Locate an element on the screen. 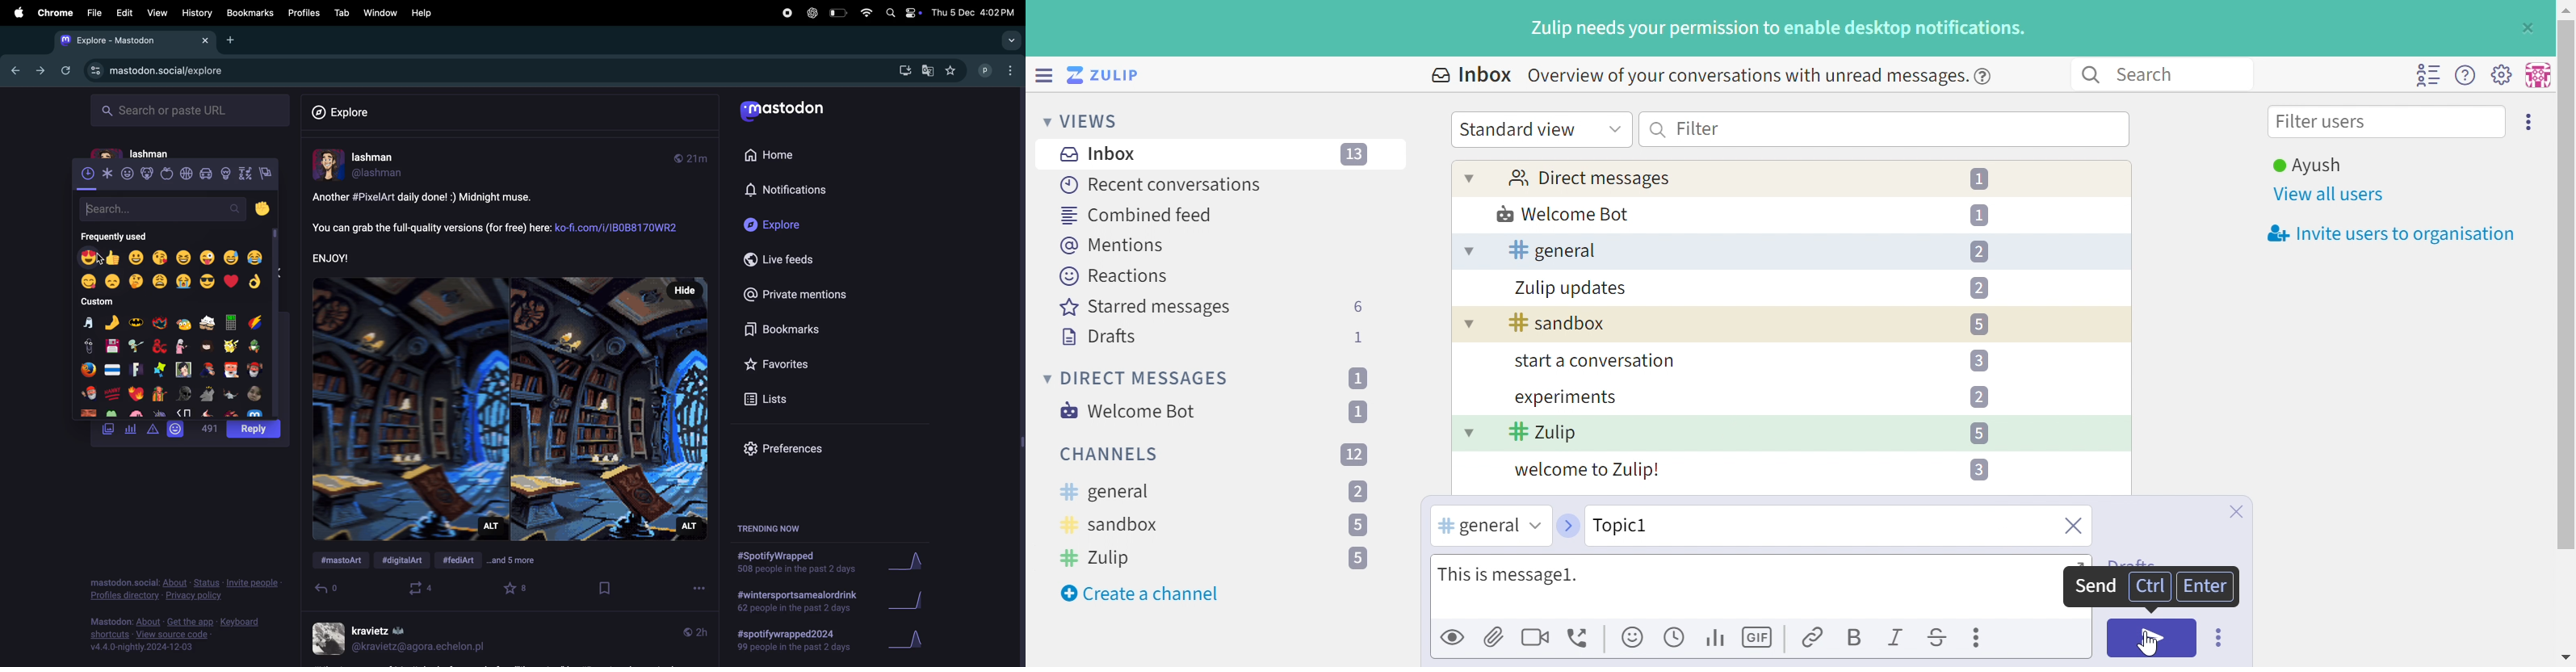  VIEWS is located at coordinates (1094, 120).